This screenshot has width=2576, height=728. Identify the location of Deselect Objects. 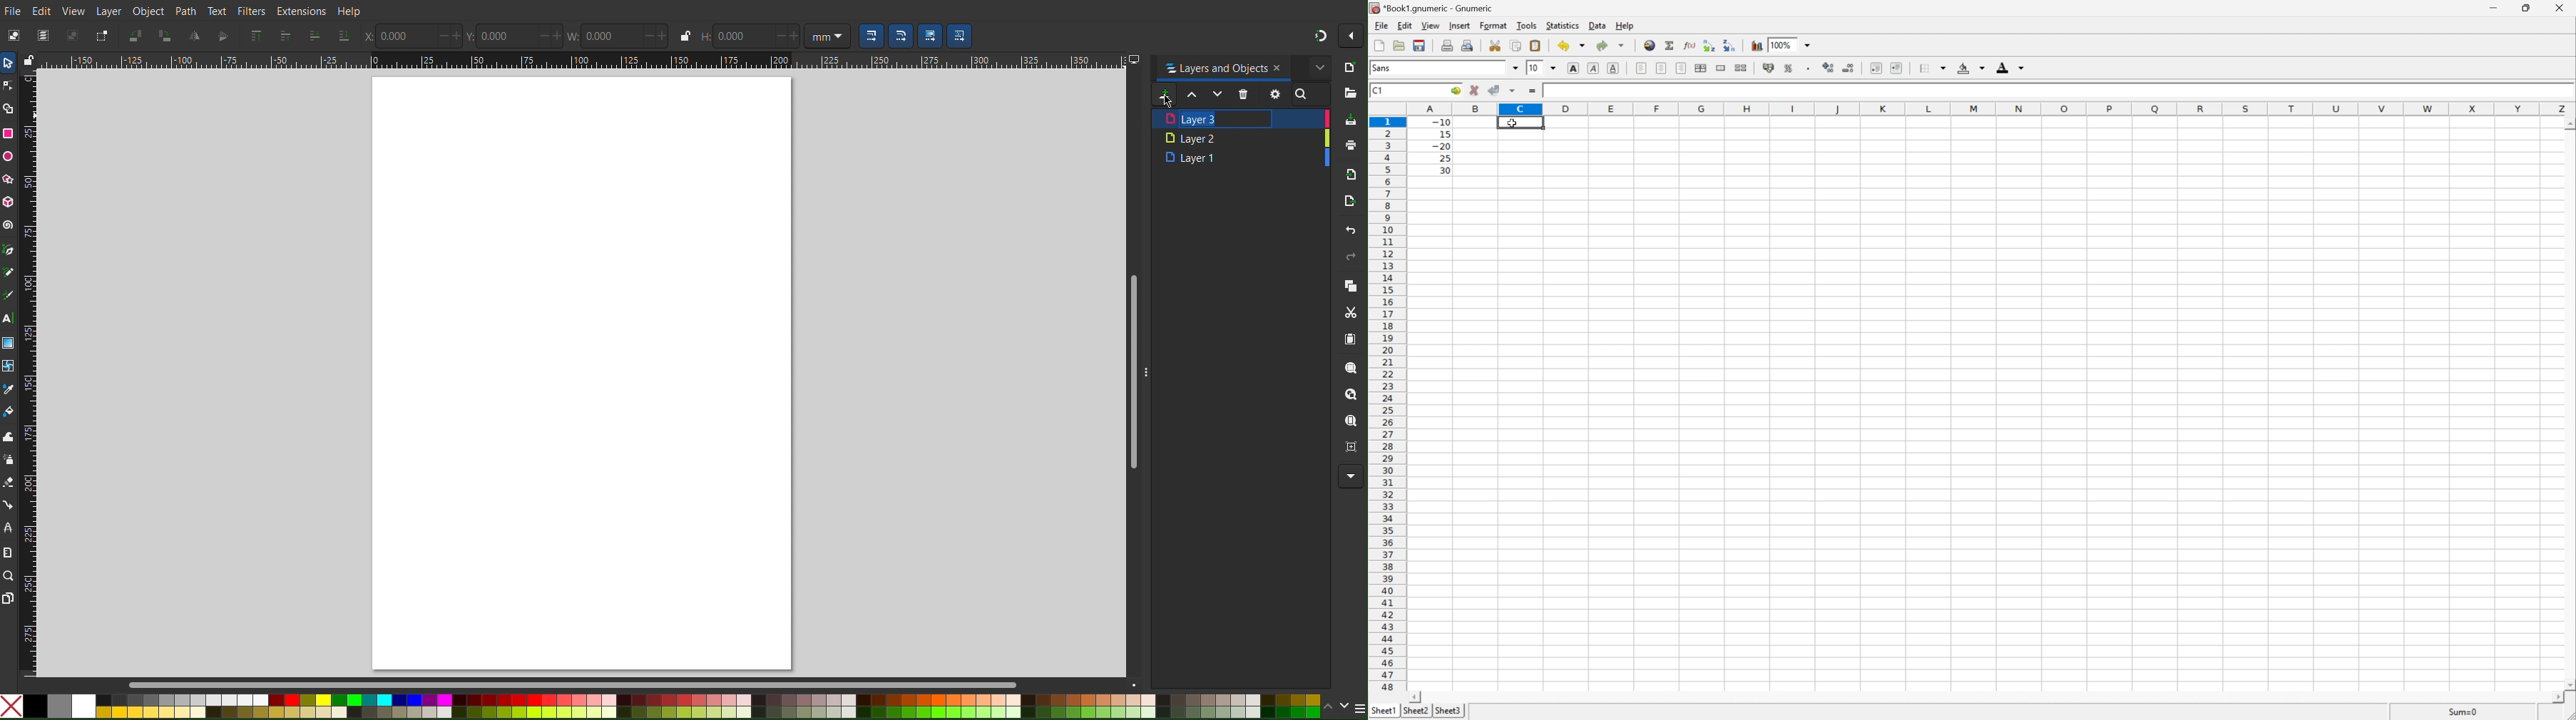
(72, 36).